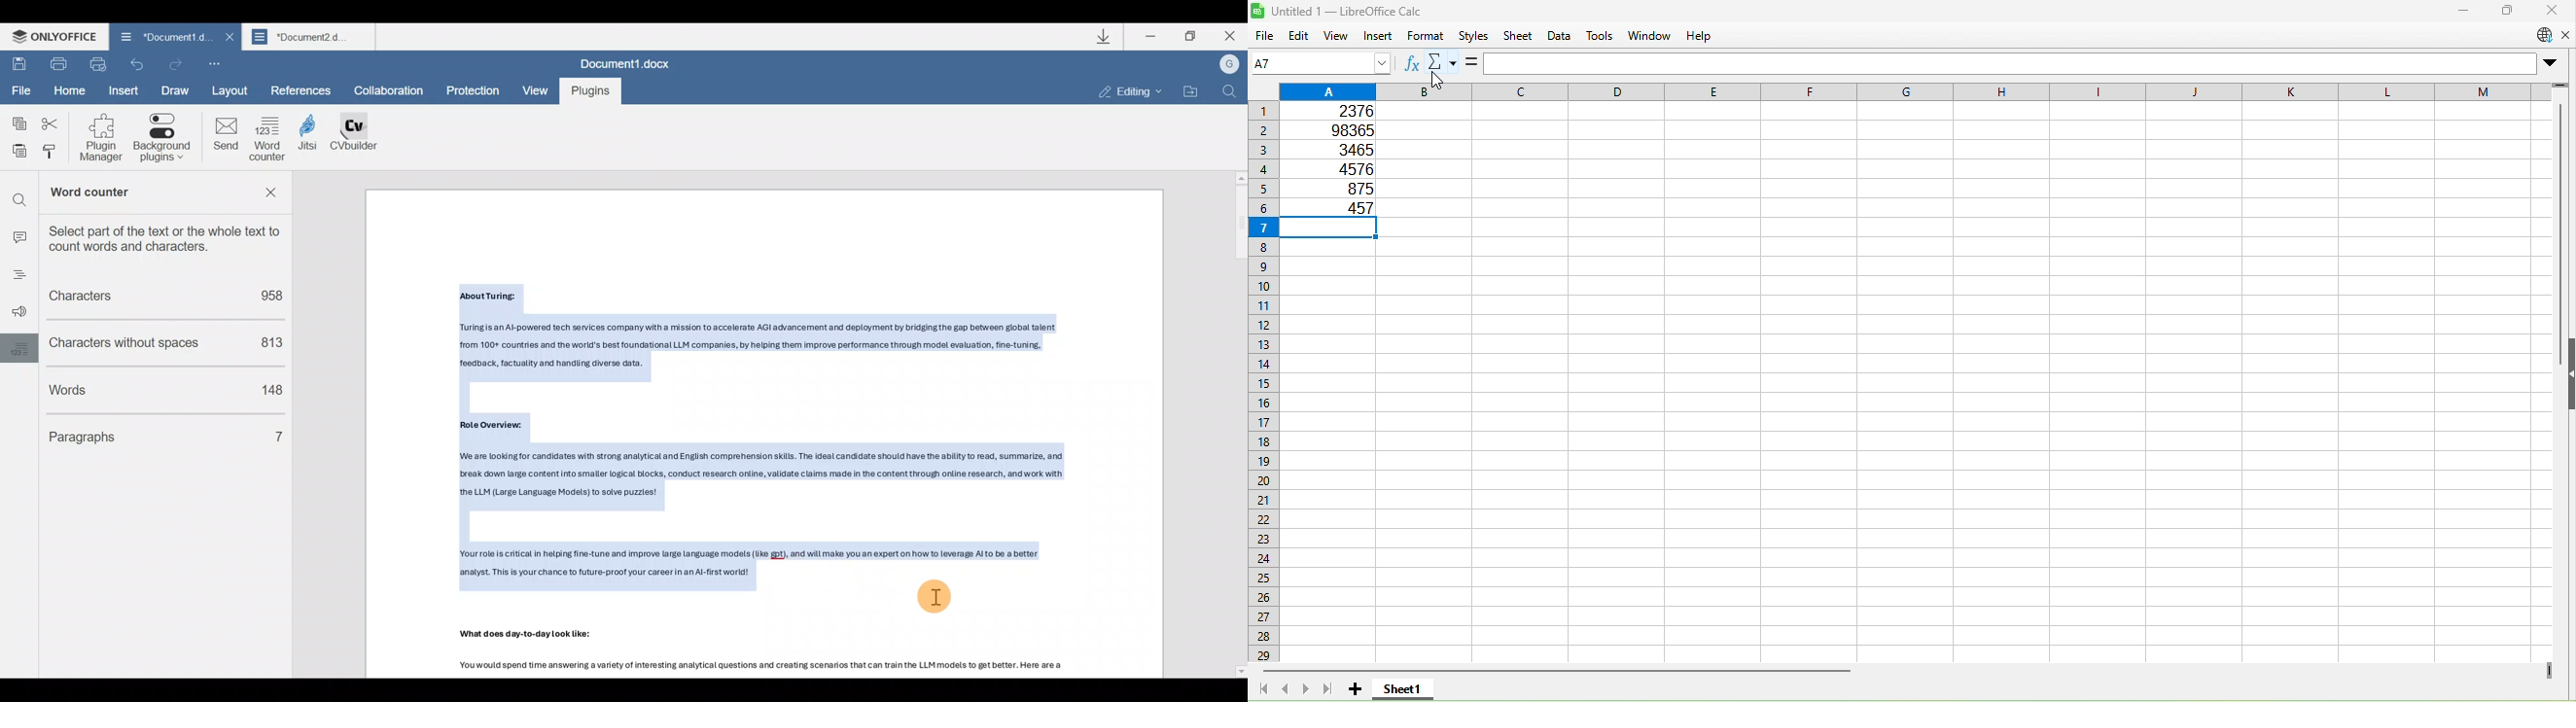 The height and width of the screenshot is (728, 2576). Describe the element at coordinates (235, 89) in the screenshot. I see `Layout` at that location.